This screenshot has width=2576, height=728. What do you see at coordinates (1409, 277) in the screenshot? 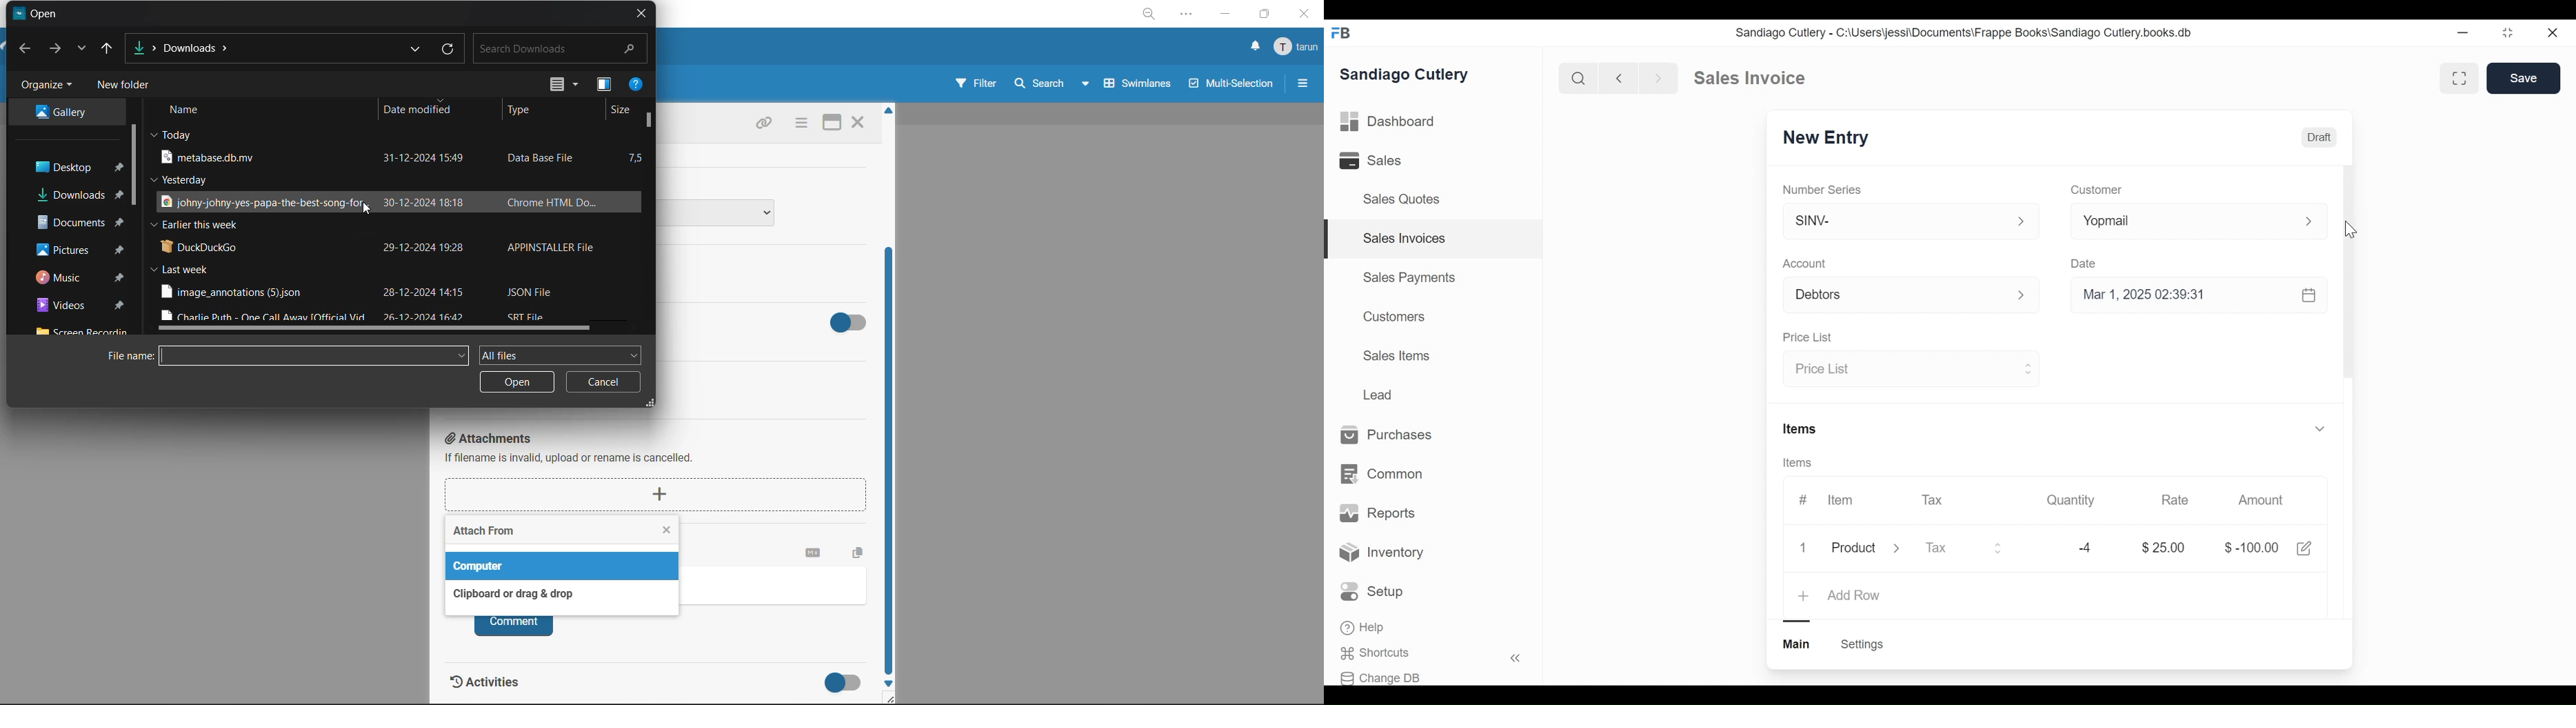
I see `Sales Payments` at bounding box center [1409, 277].